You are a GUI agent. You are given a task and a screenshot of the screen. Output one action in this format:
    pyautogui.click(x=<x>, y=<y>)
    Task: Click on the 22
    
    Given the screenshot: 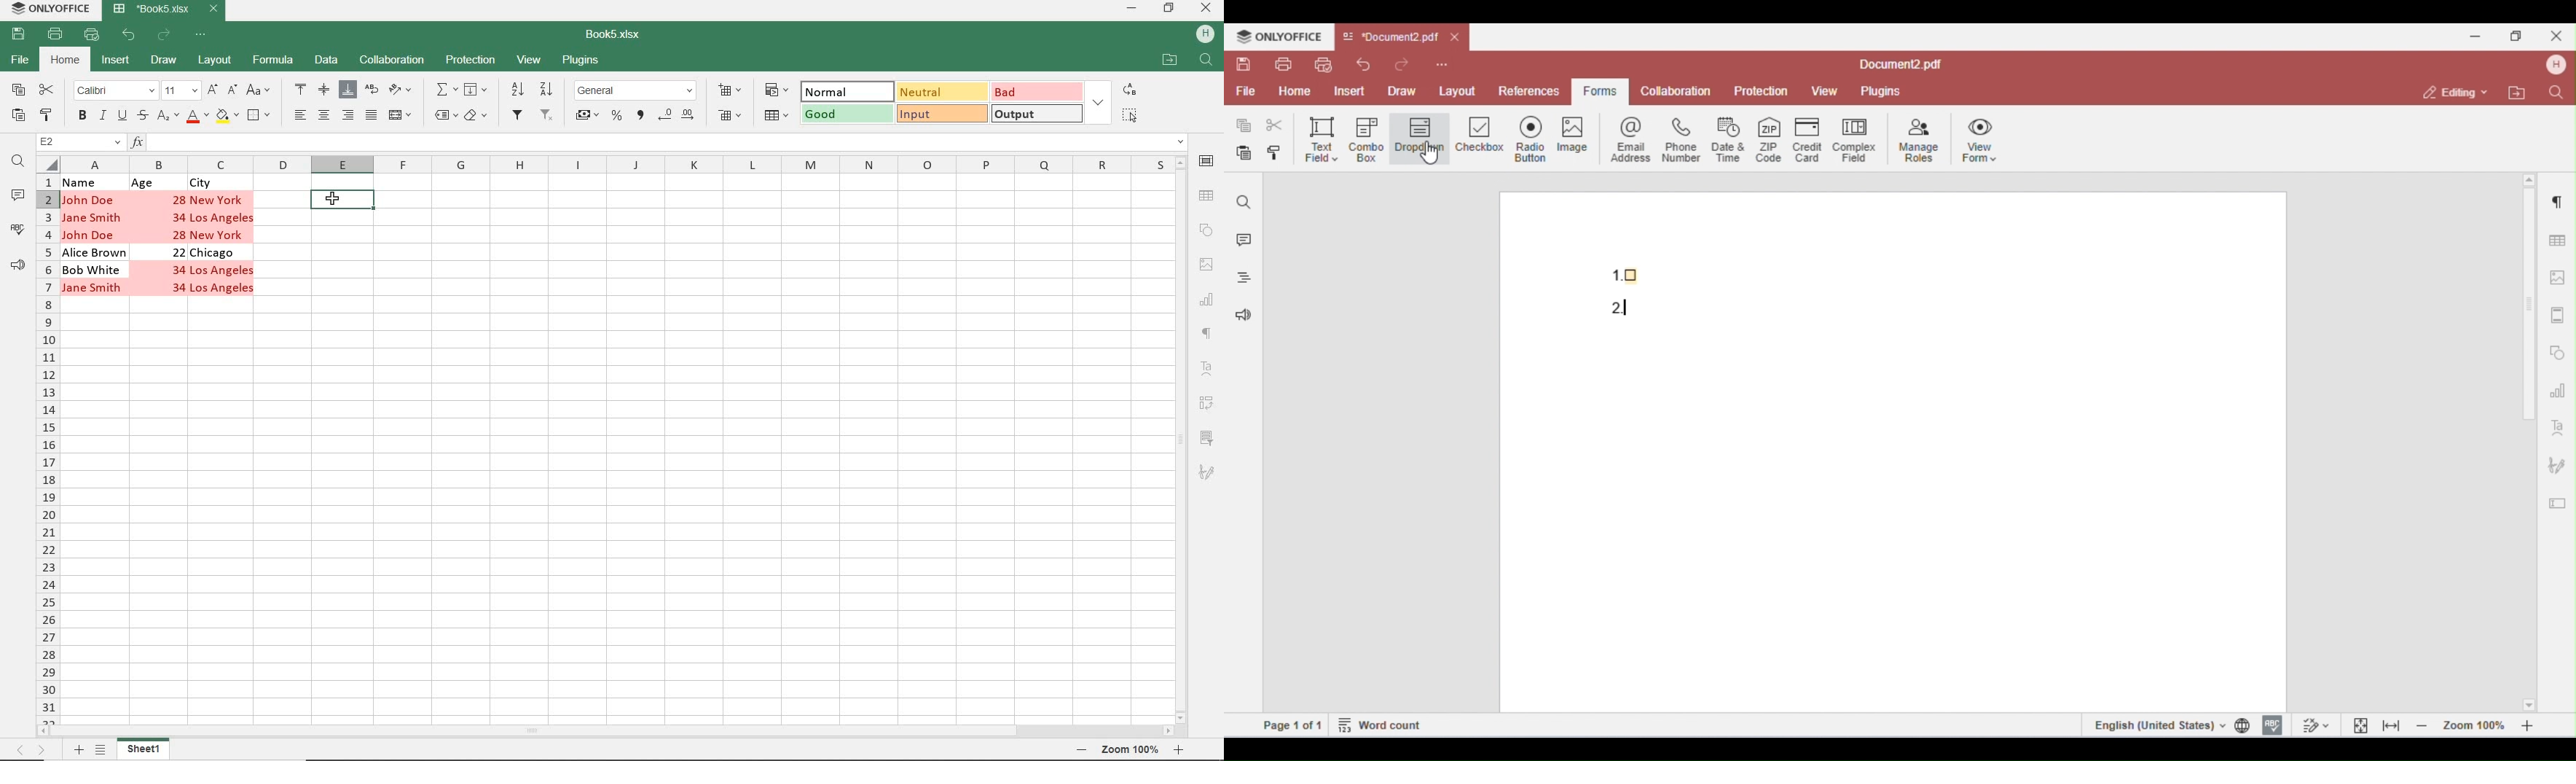 What is the action you would take?
    pyautogui.click(x=178, y=252)
    